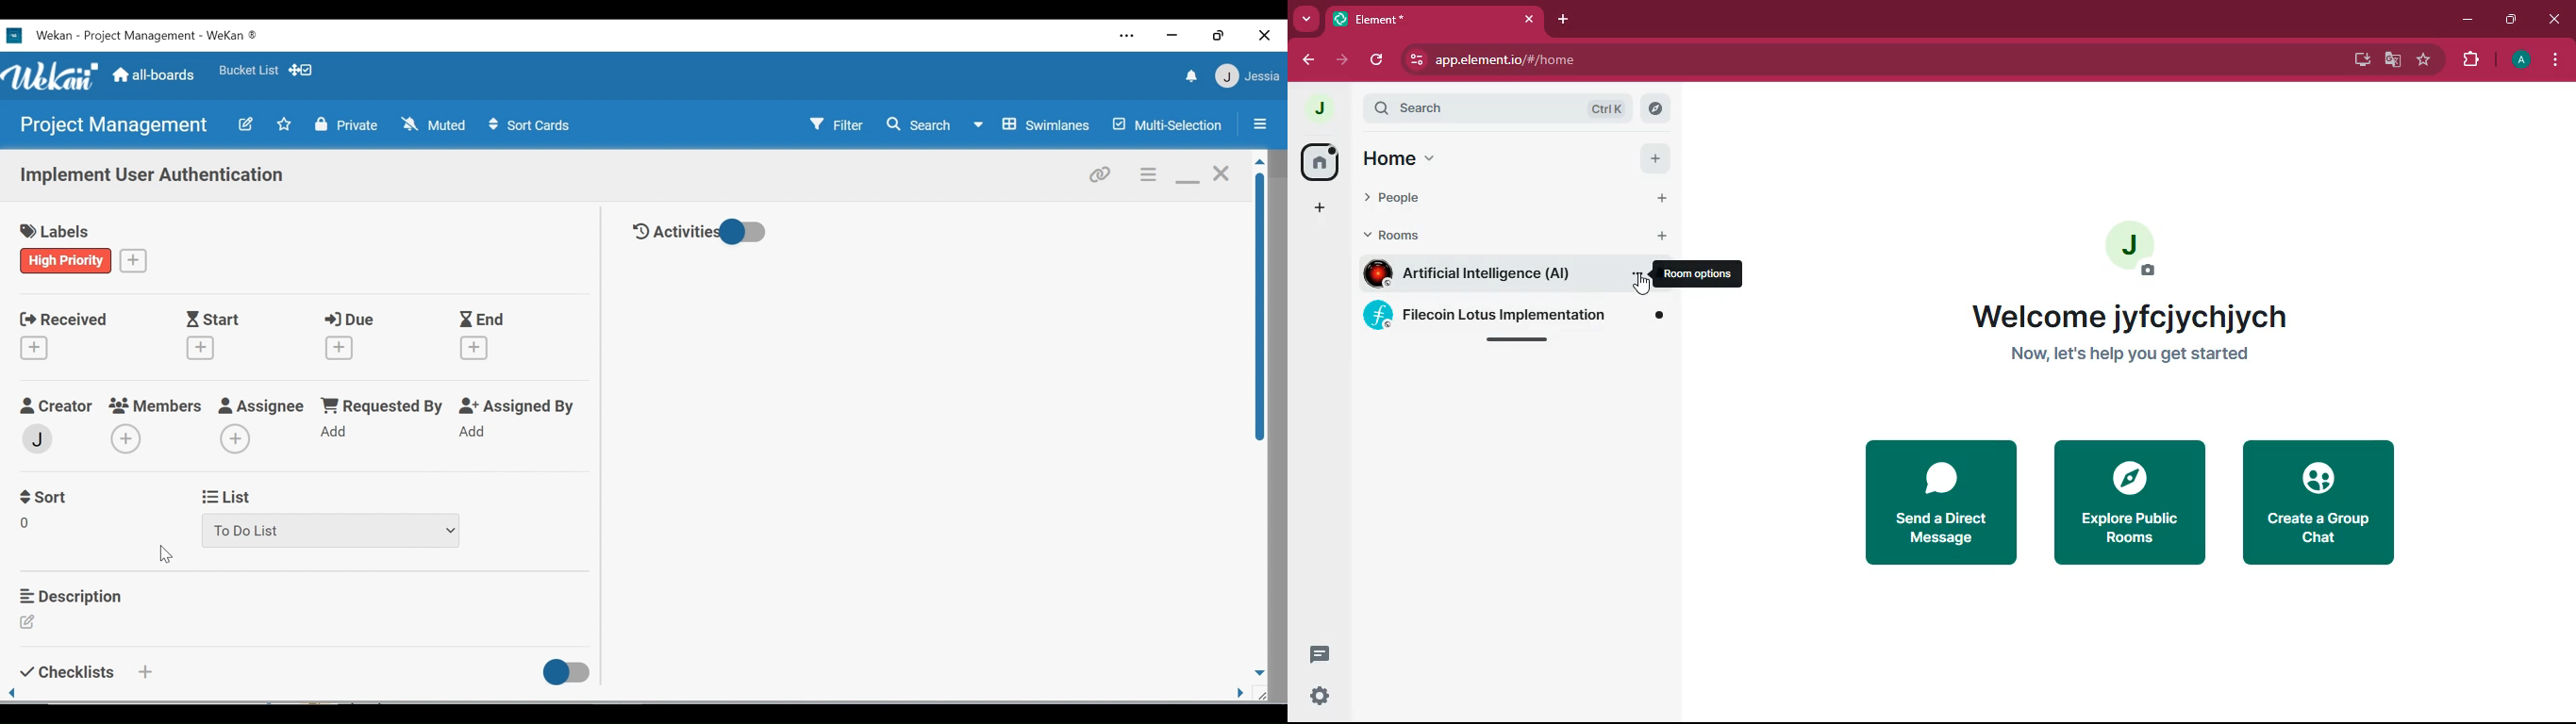 The width and height of the screenshot is (2576, 728). Describe the element at coordinates (1654, 159) in the screenshot. I see `add` at that location.